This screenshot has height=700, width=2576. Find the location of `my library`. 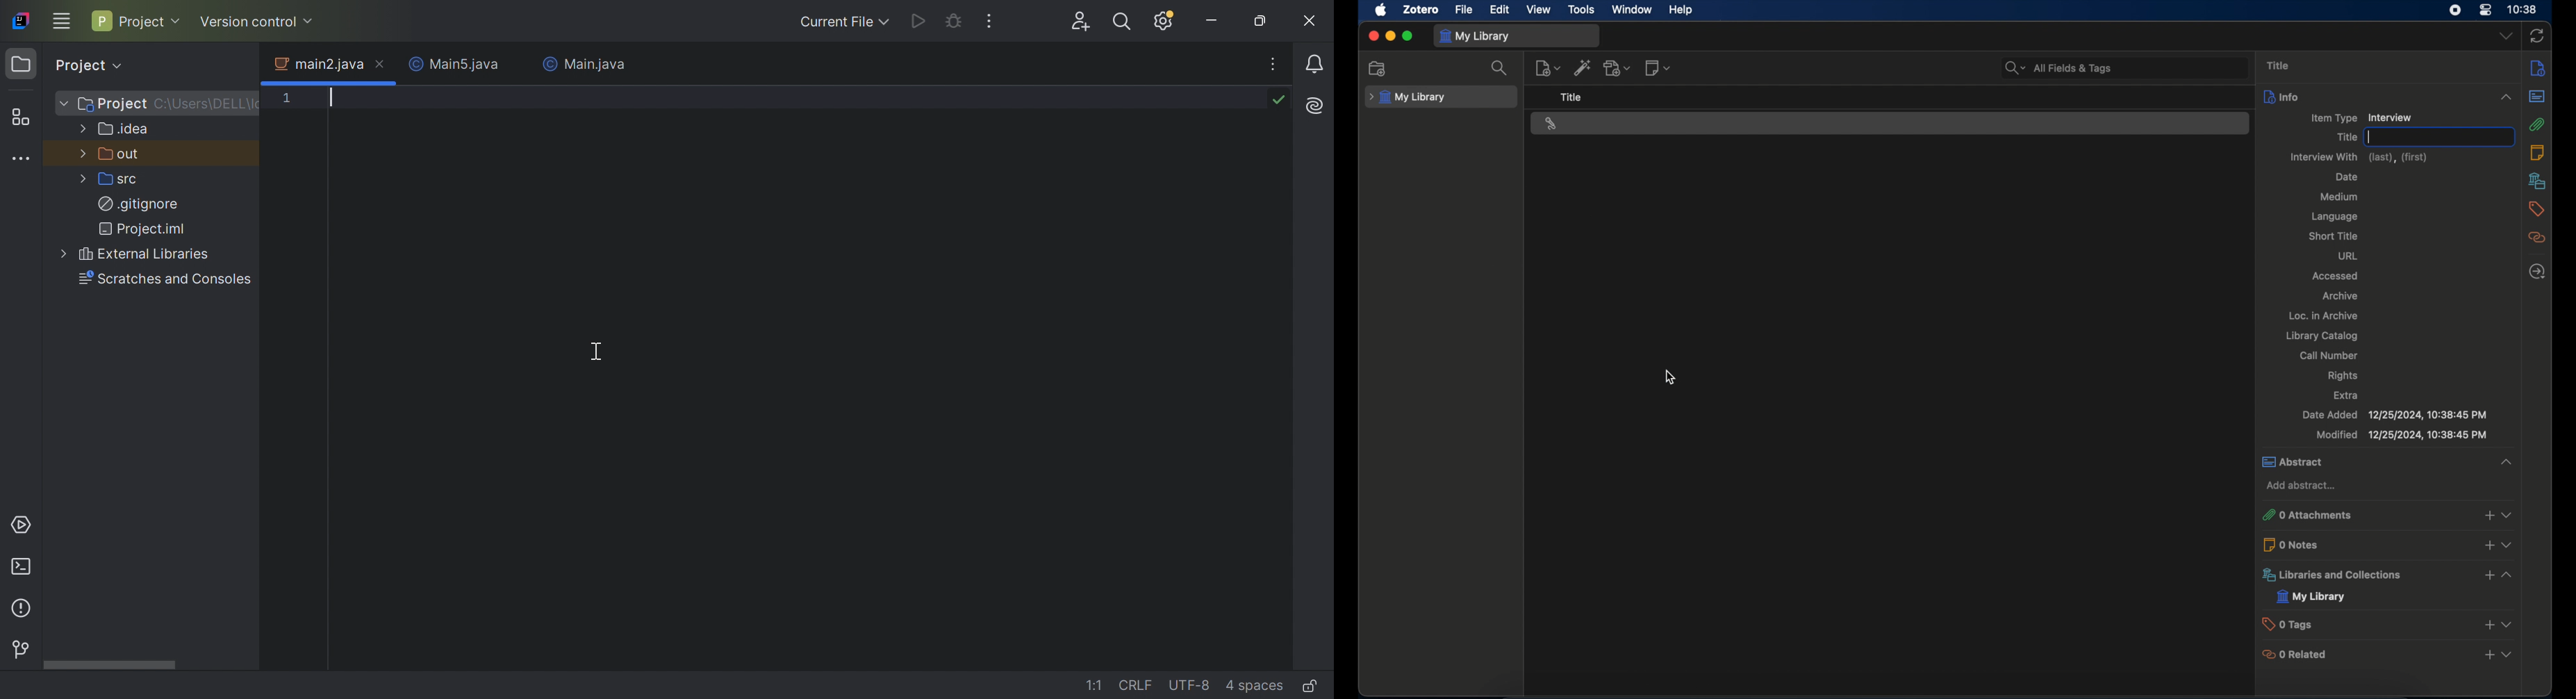

my library is located at coordinates (2312, 596).